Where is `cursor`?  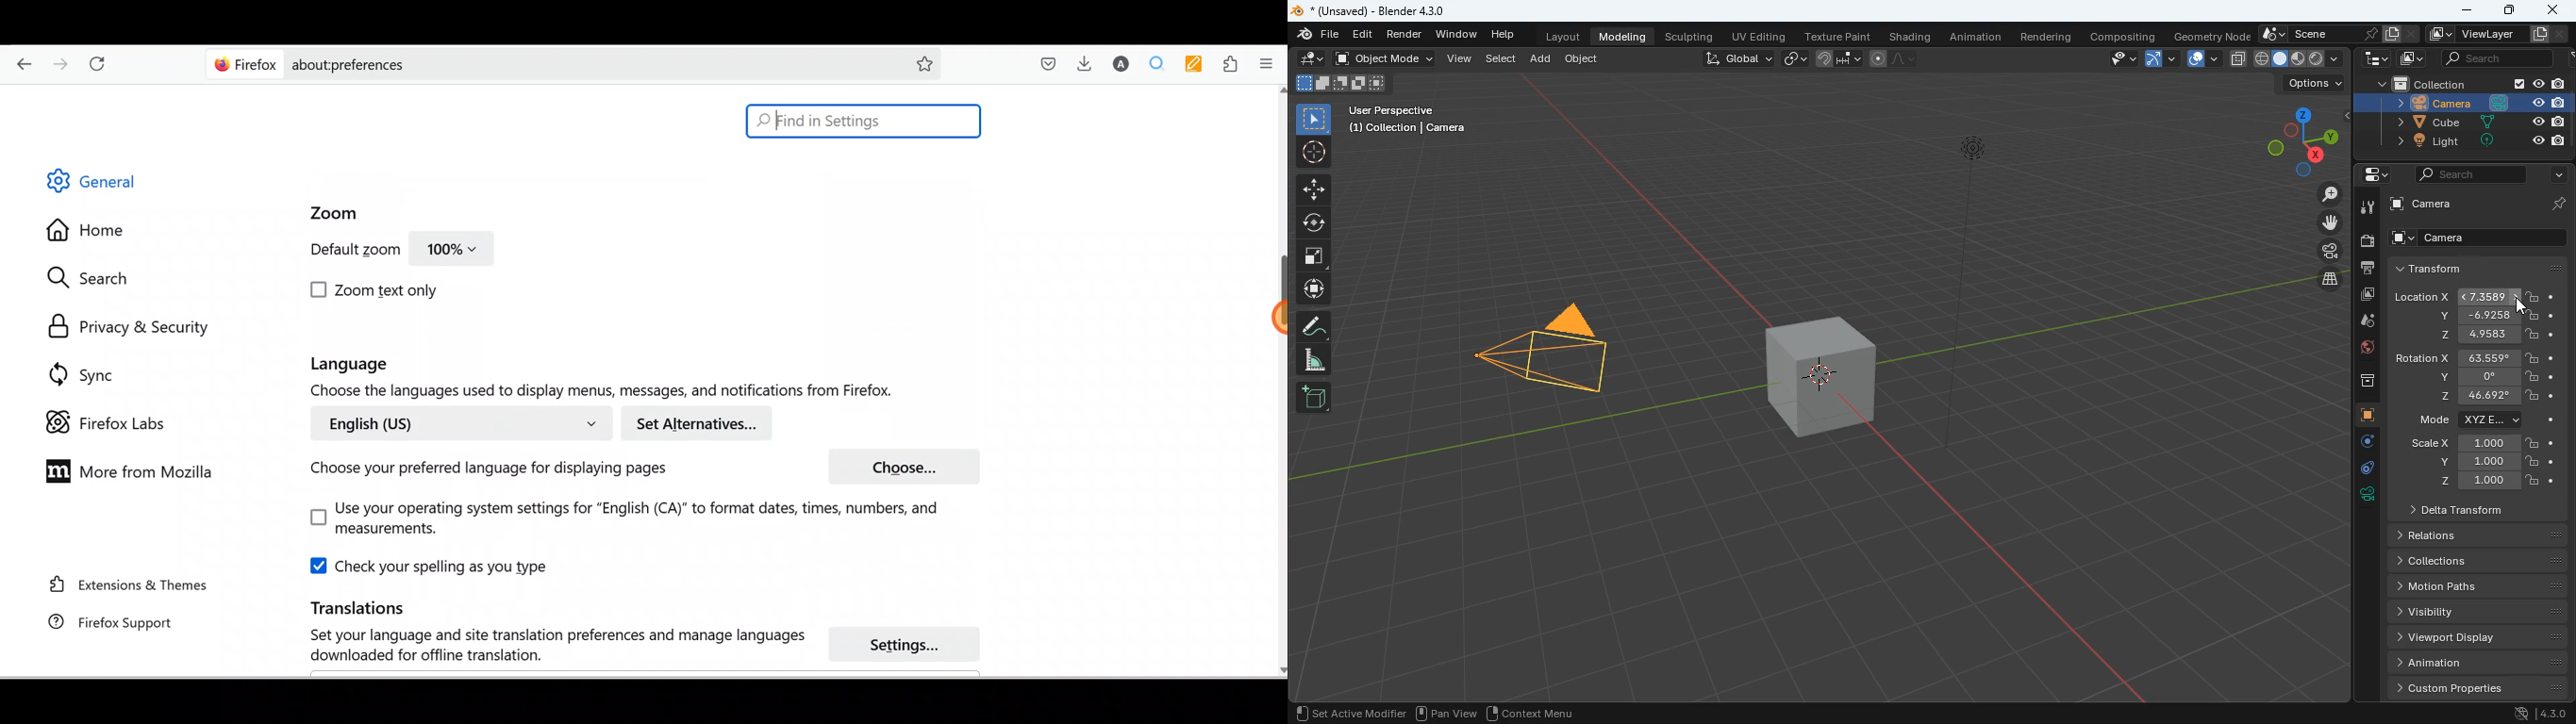 cursor is located at coordinates (2520, 308).